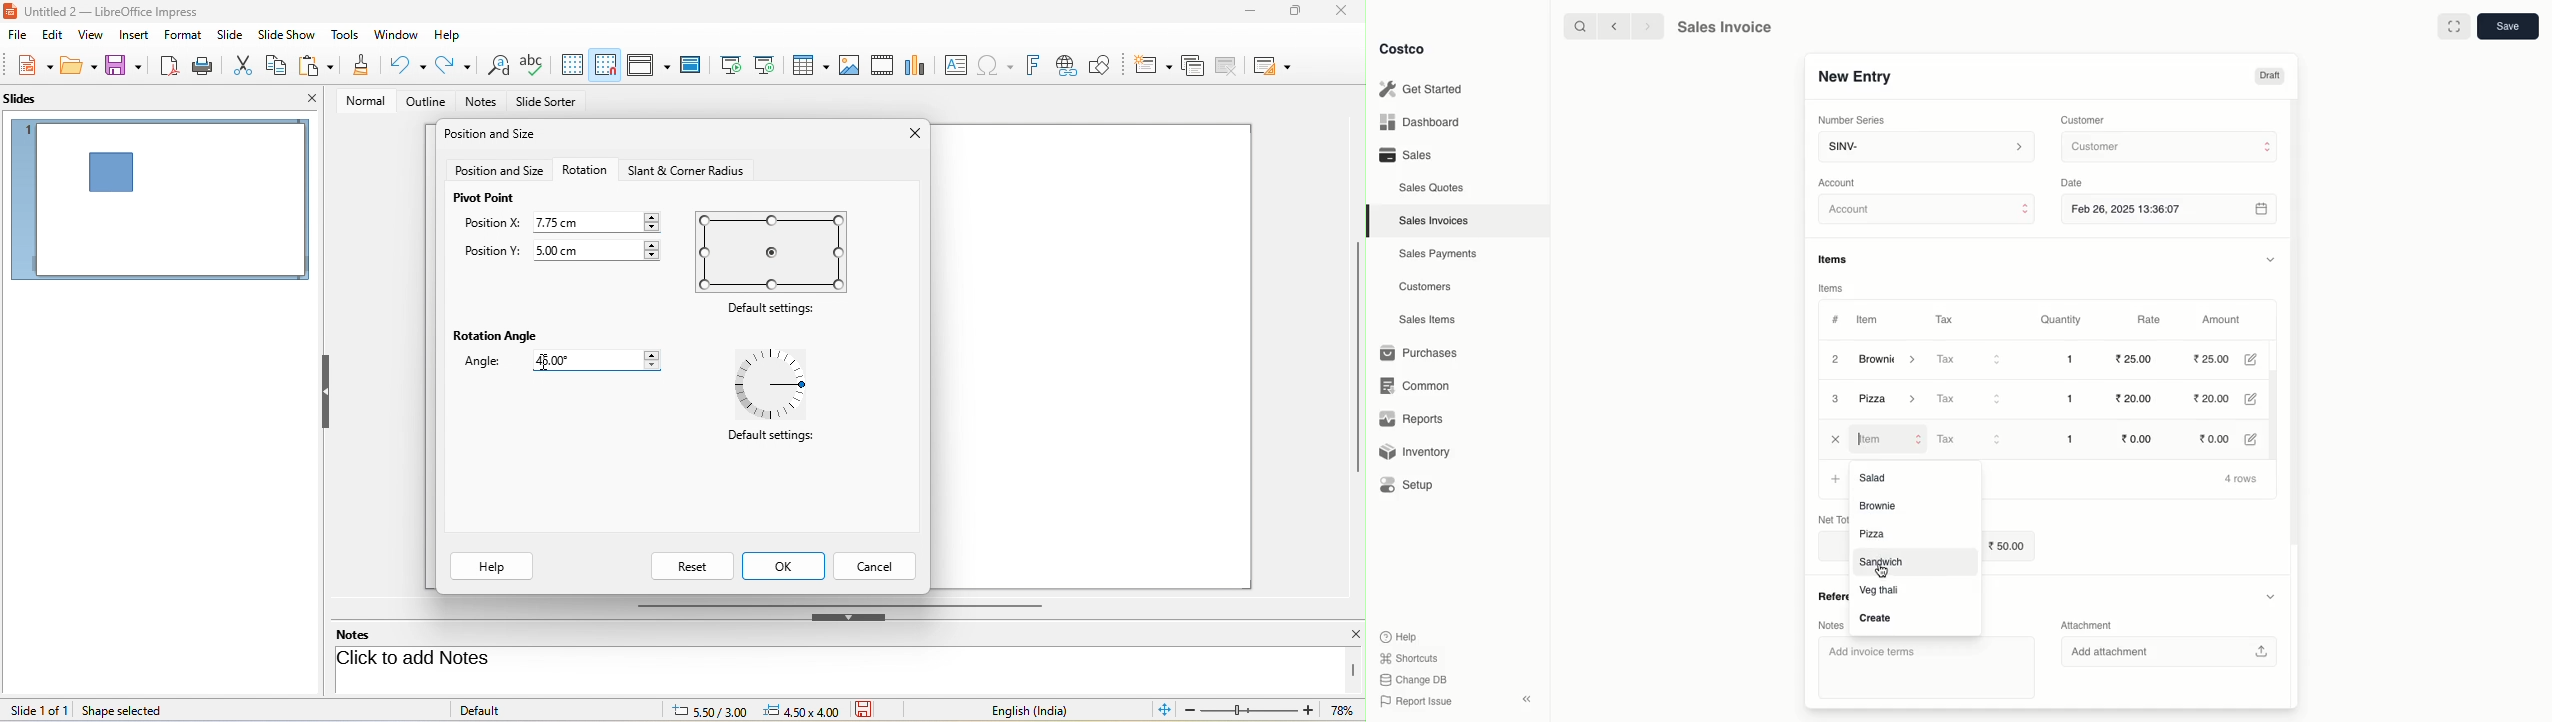 The image size is (2576, 728). What do you see at coordinates (1970, 398) in the screenshot?
I see `Tax` at bounding box center [1970, 398].